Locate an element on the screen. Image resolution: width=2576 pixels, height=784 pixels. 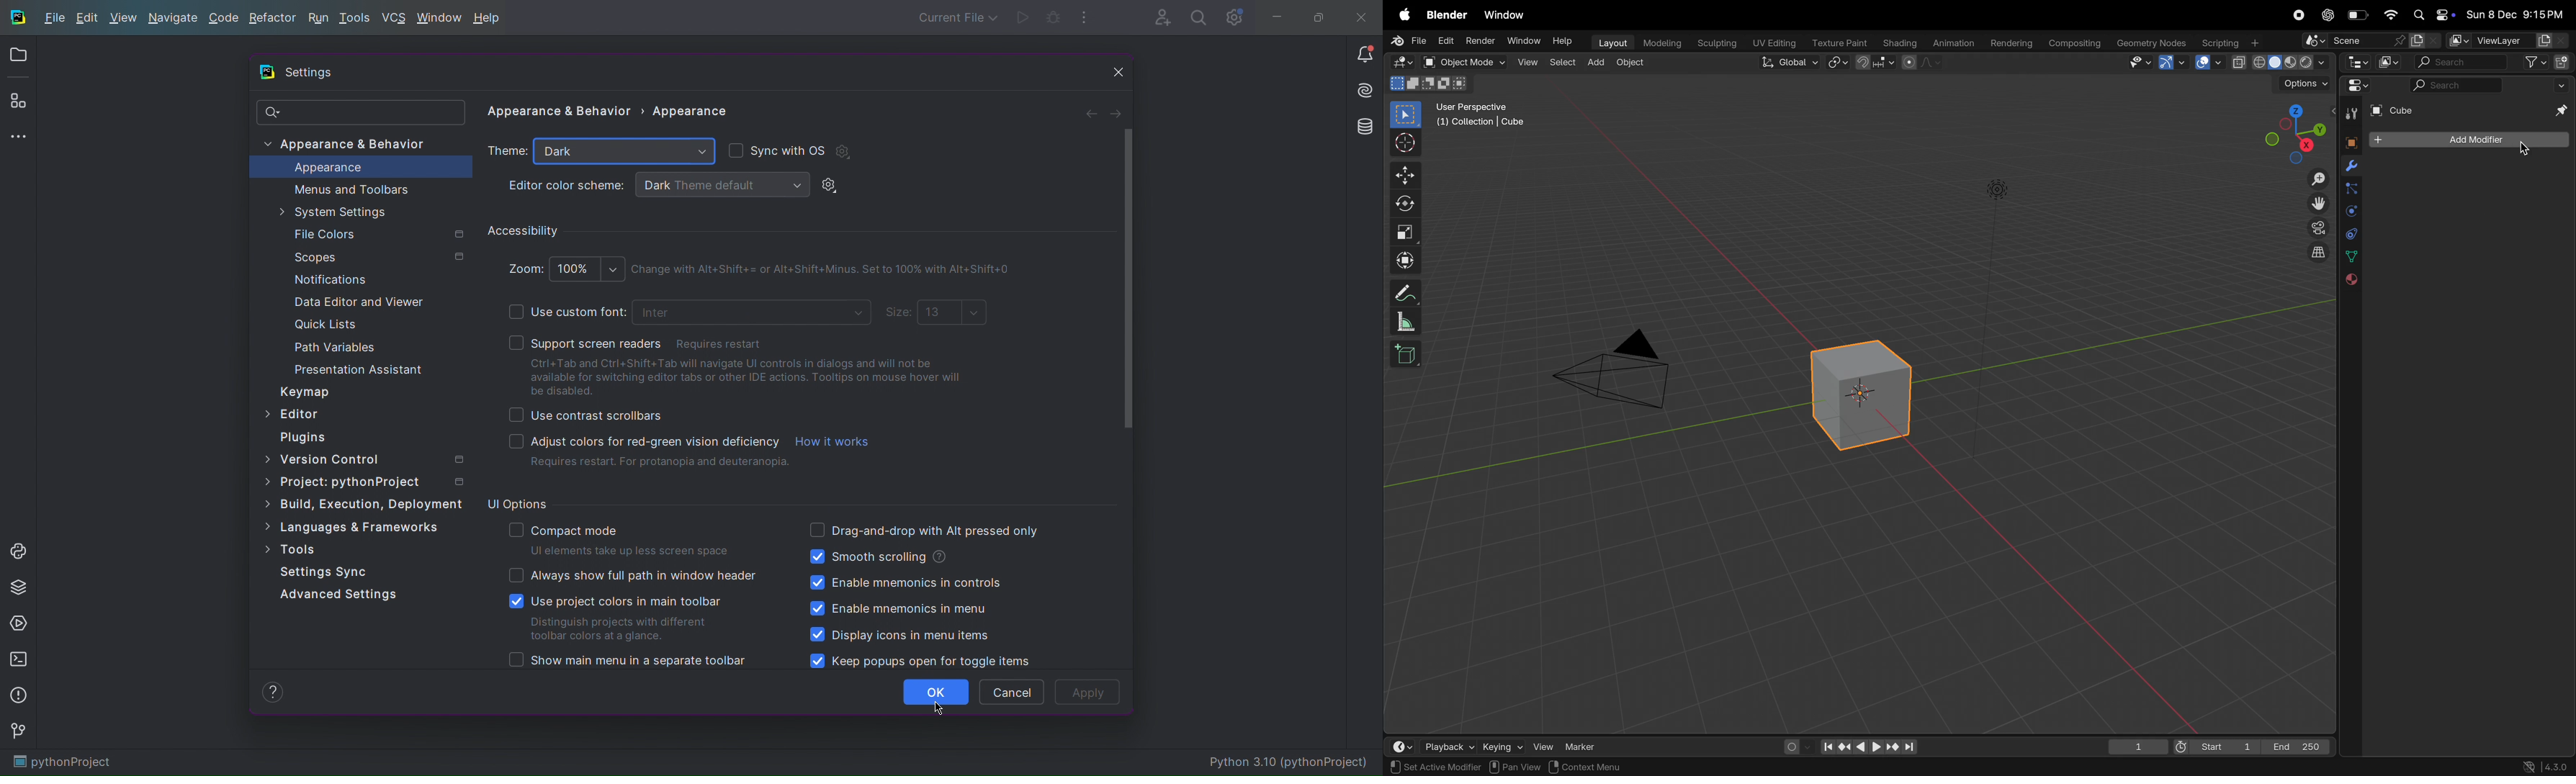
size is located at coordinates (935, 313).